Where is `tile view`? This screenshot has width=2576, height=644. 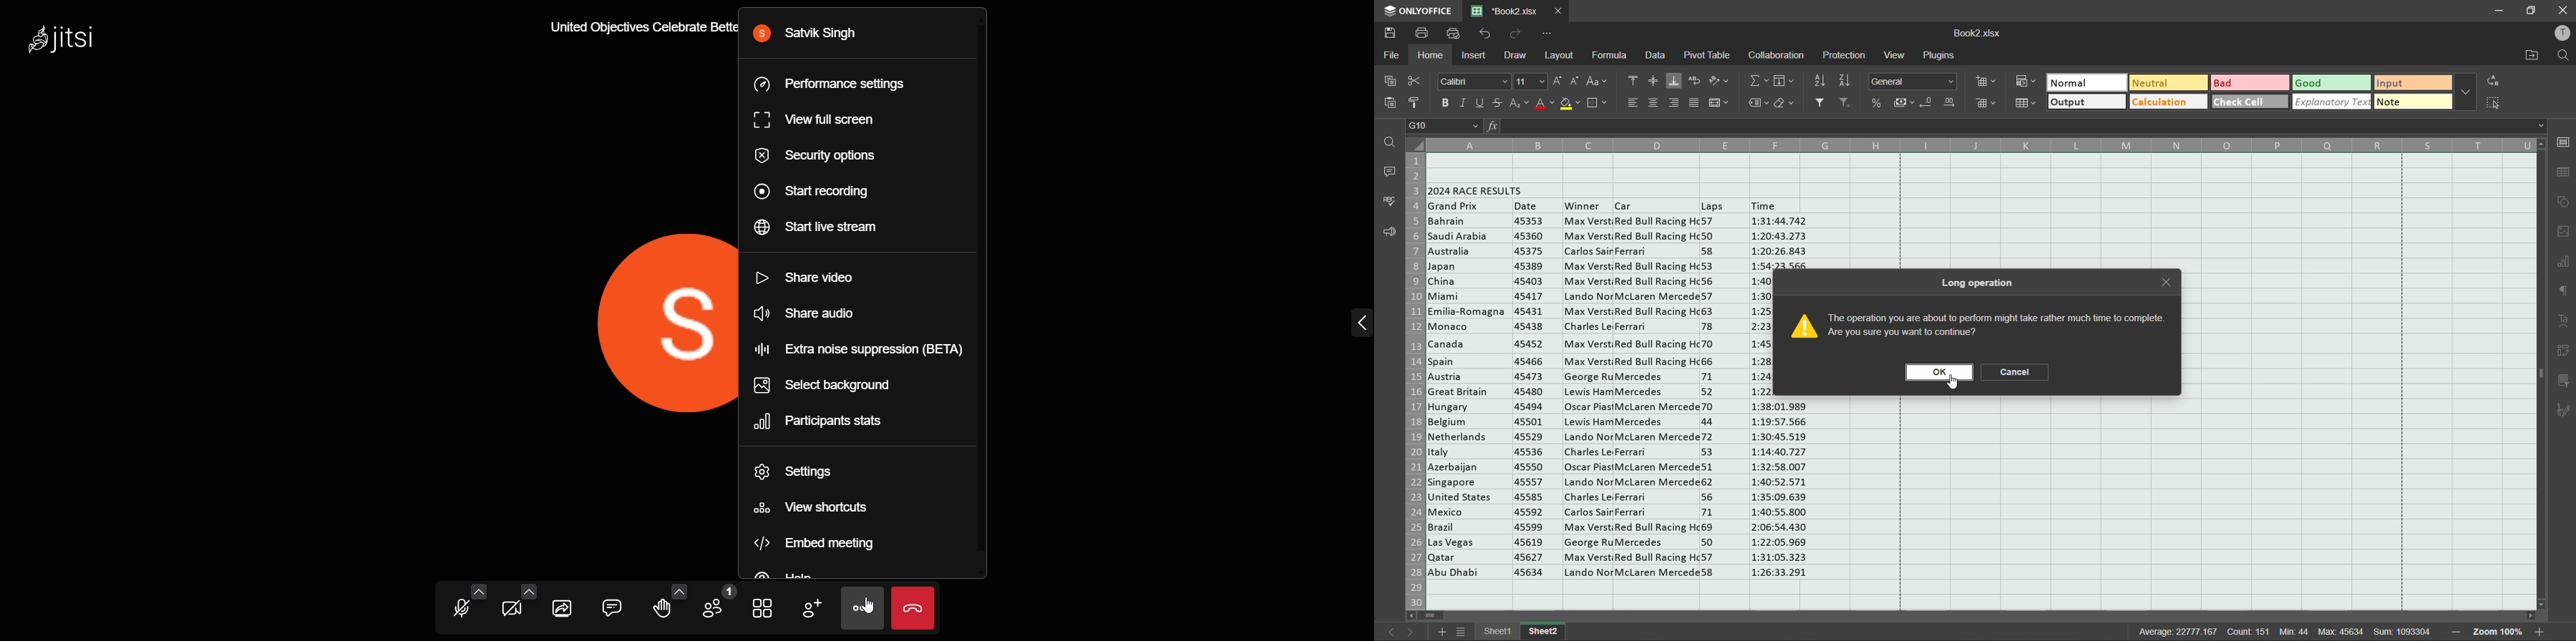 tile view is located at coordinates (761, 609).